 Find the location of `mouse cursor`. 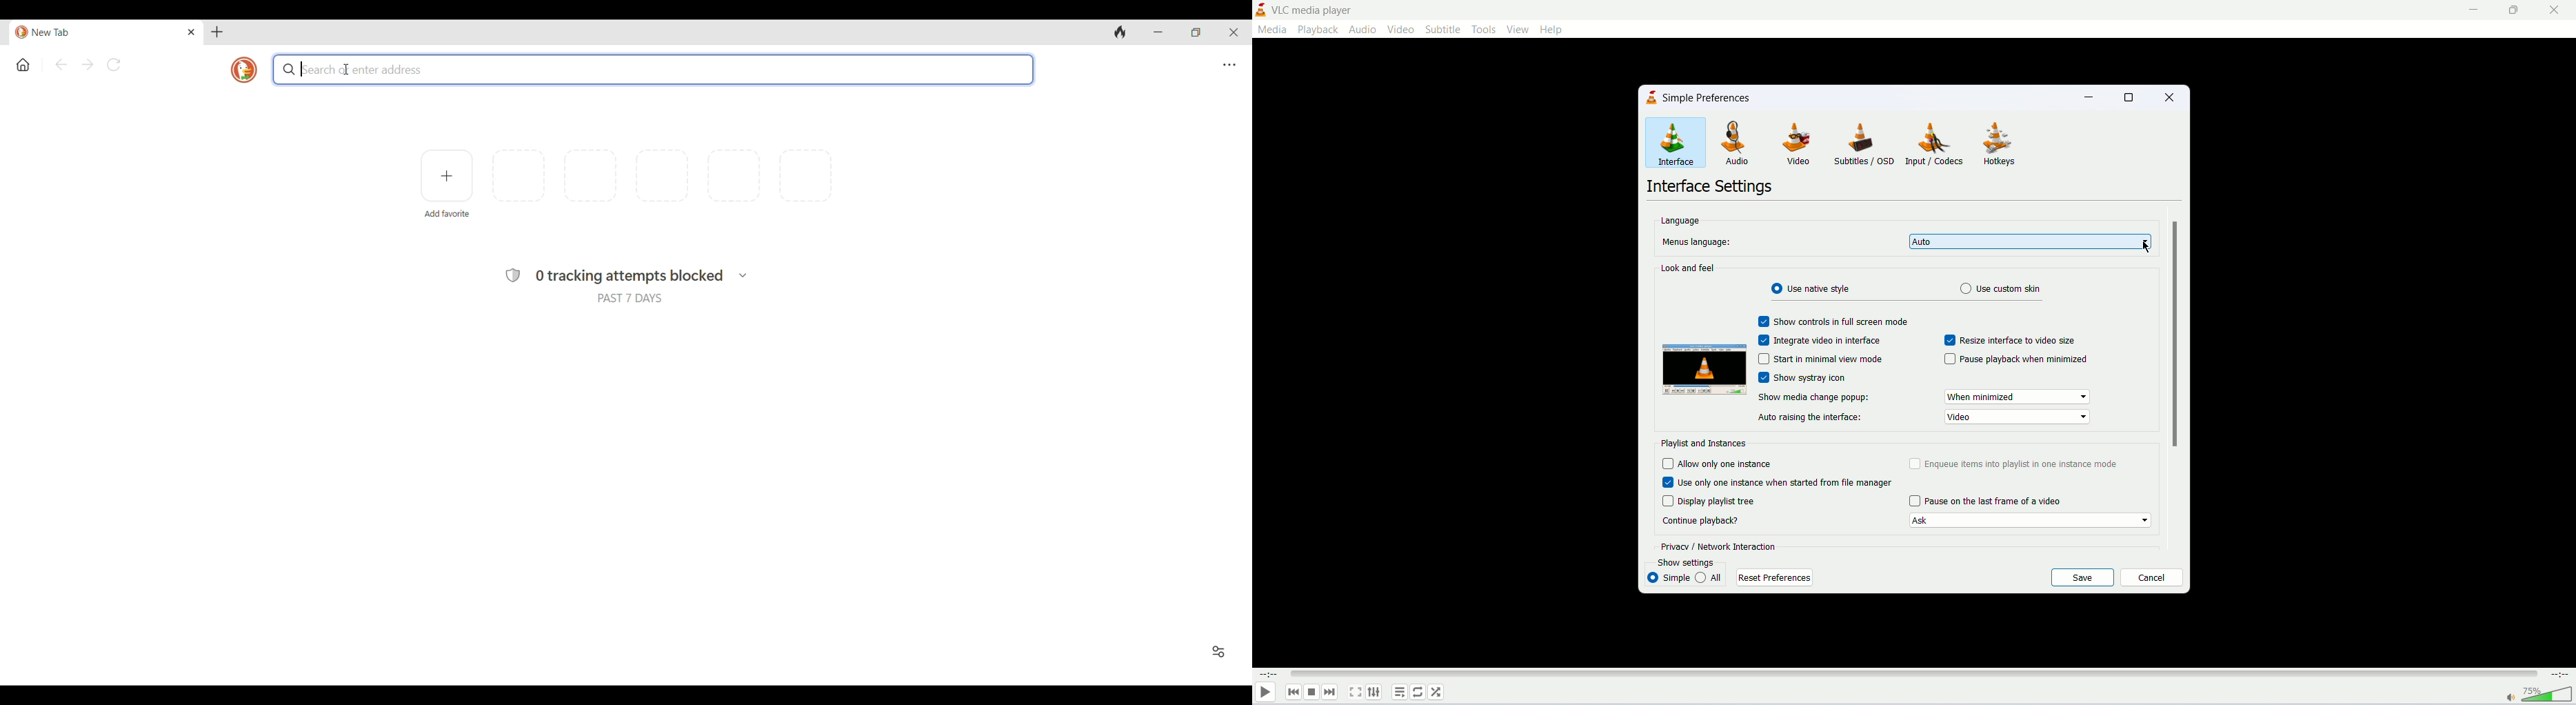

mouse cursor is located at coordinates (2147, 246).